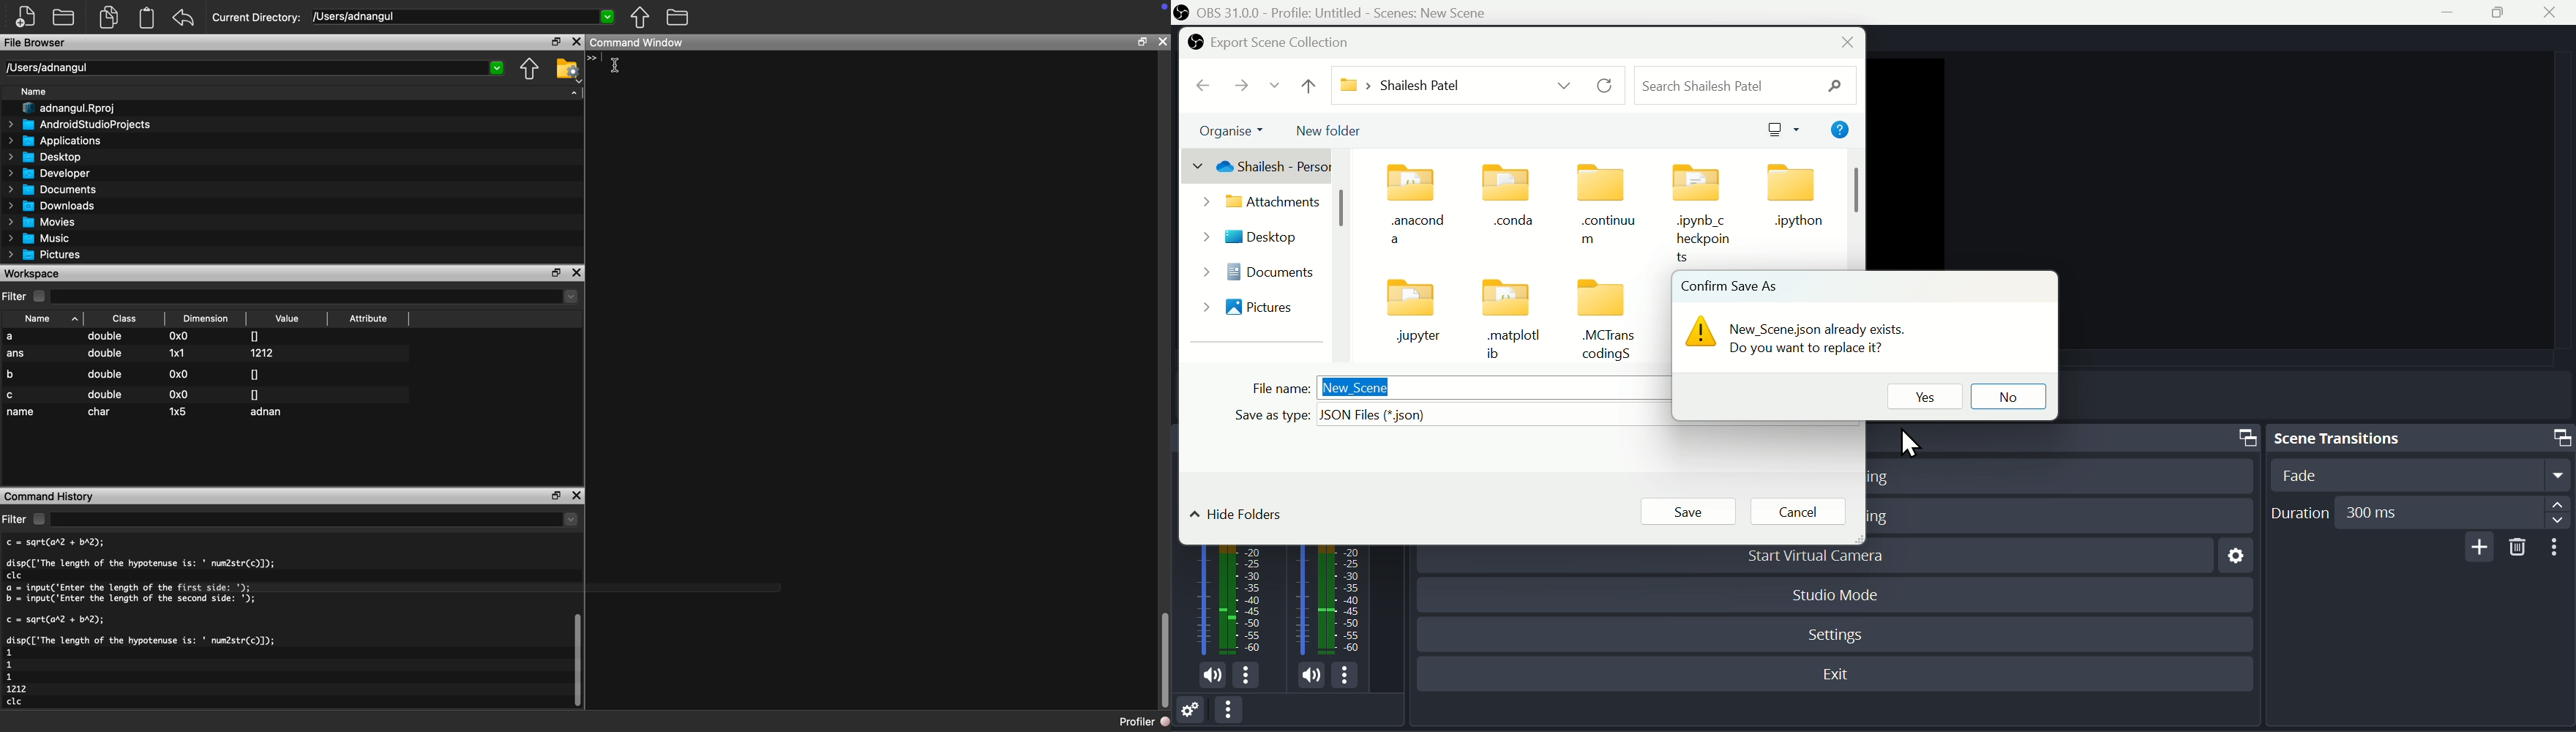 This screenshot has width=2576, height=756. Describe the element at coordinates (1351, 675) in the screenshot. I see `more options` at that location.